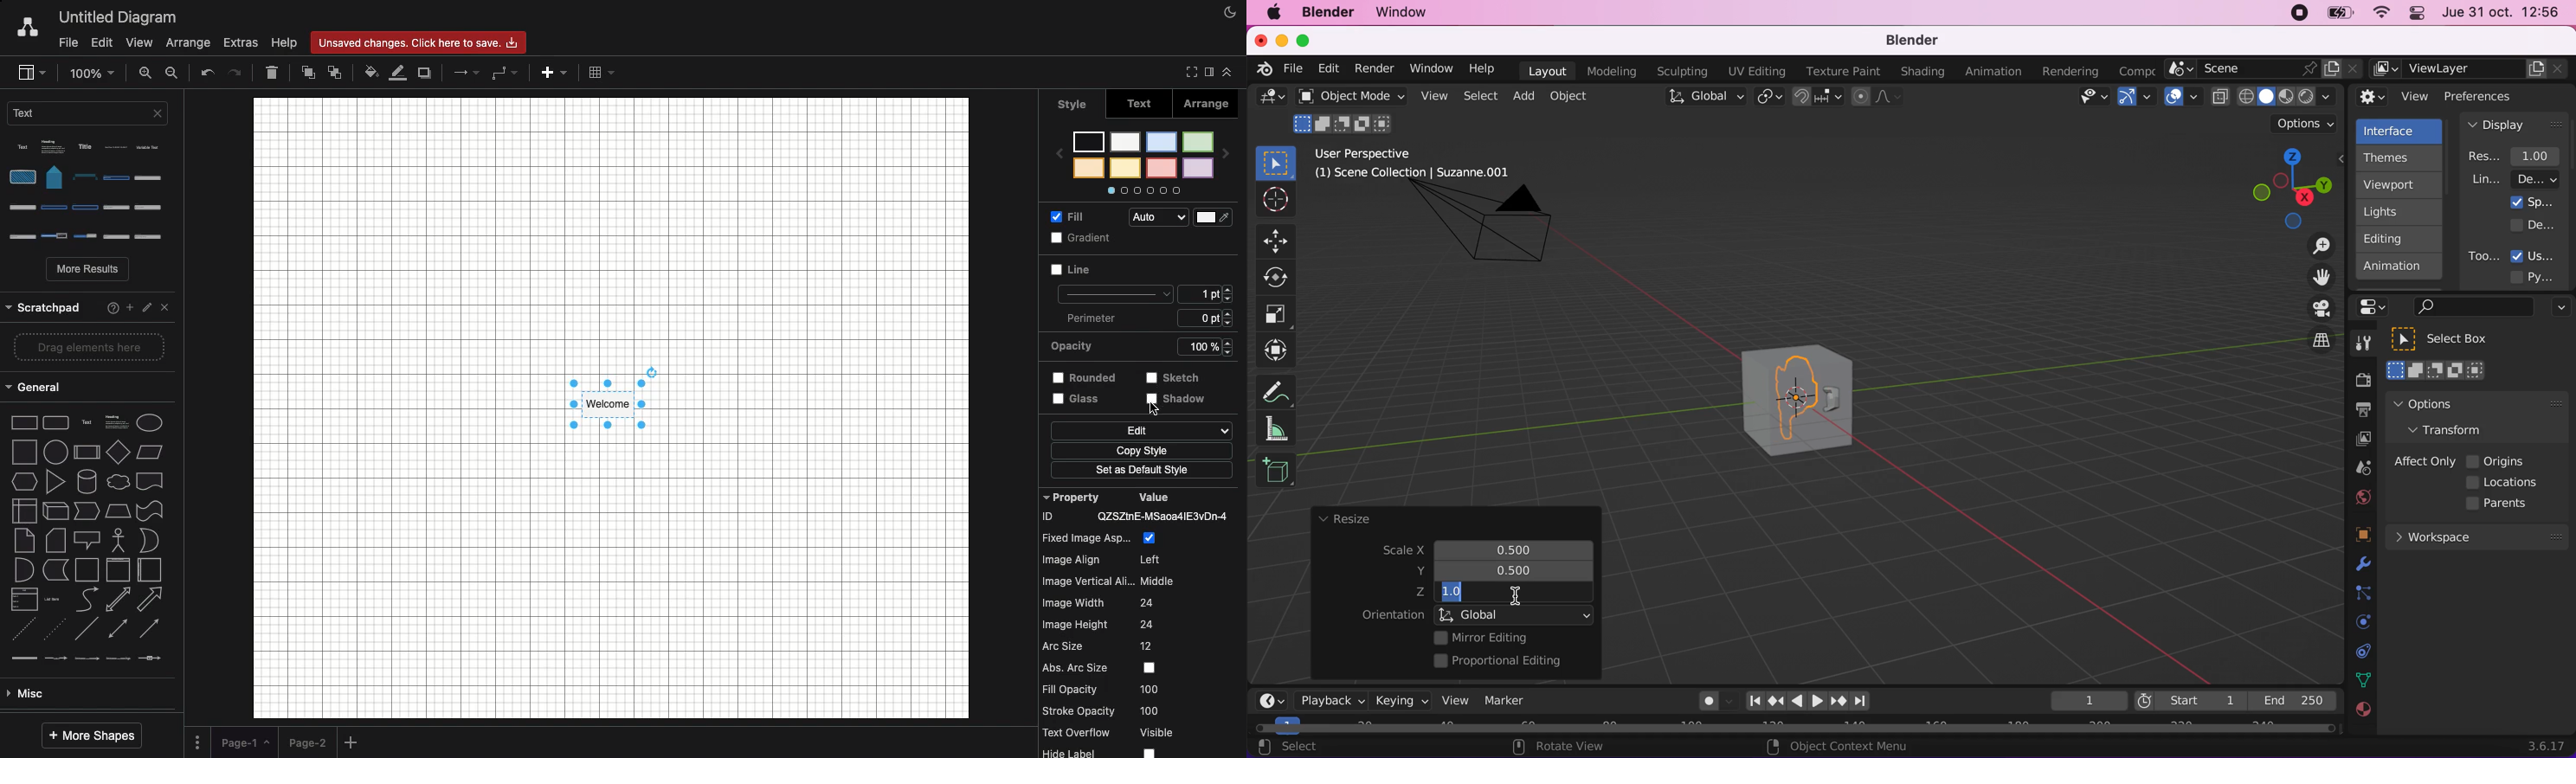  I want to click on click, shortcut, drag, so click(2289, 188).